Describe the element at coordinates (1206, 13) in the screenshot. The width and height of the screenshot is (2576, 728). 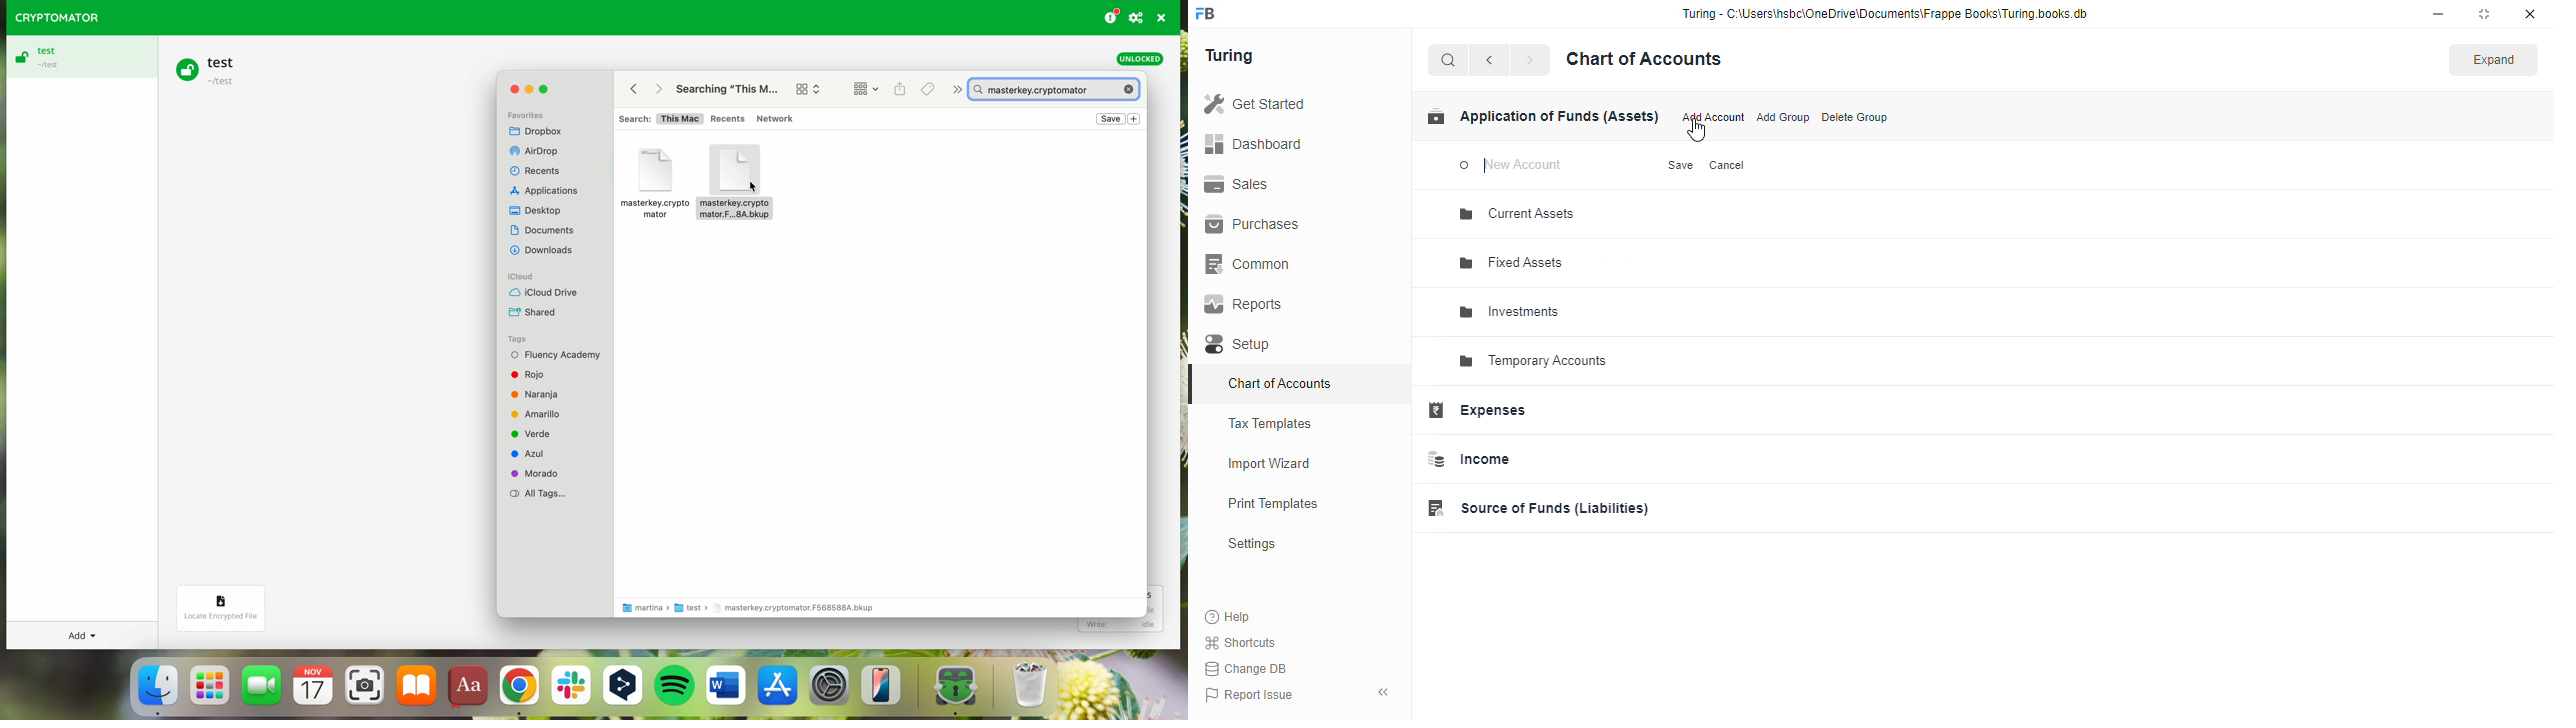
I see `logo` at that location.